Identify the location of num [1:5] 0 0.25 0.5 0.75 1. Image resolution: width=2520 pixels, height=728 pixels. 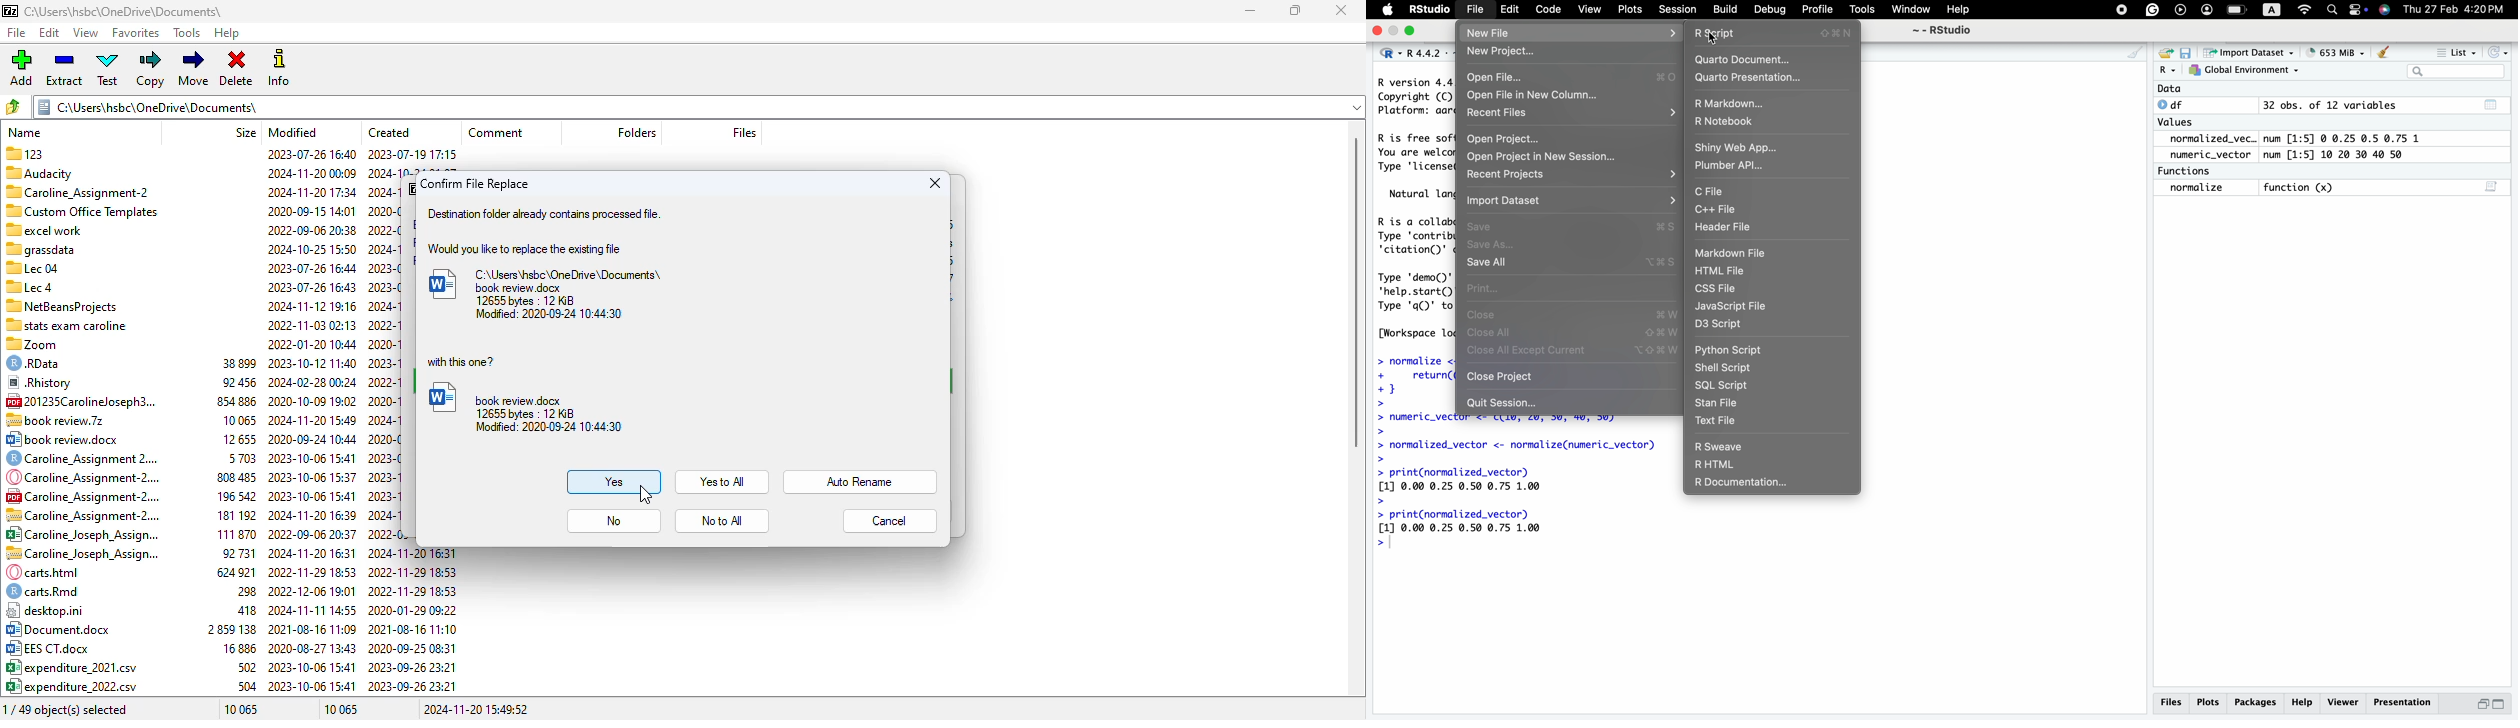
(2344, 139).